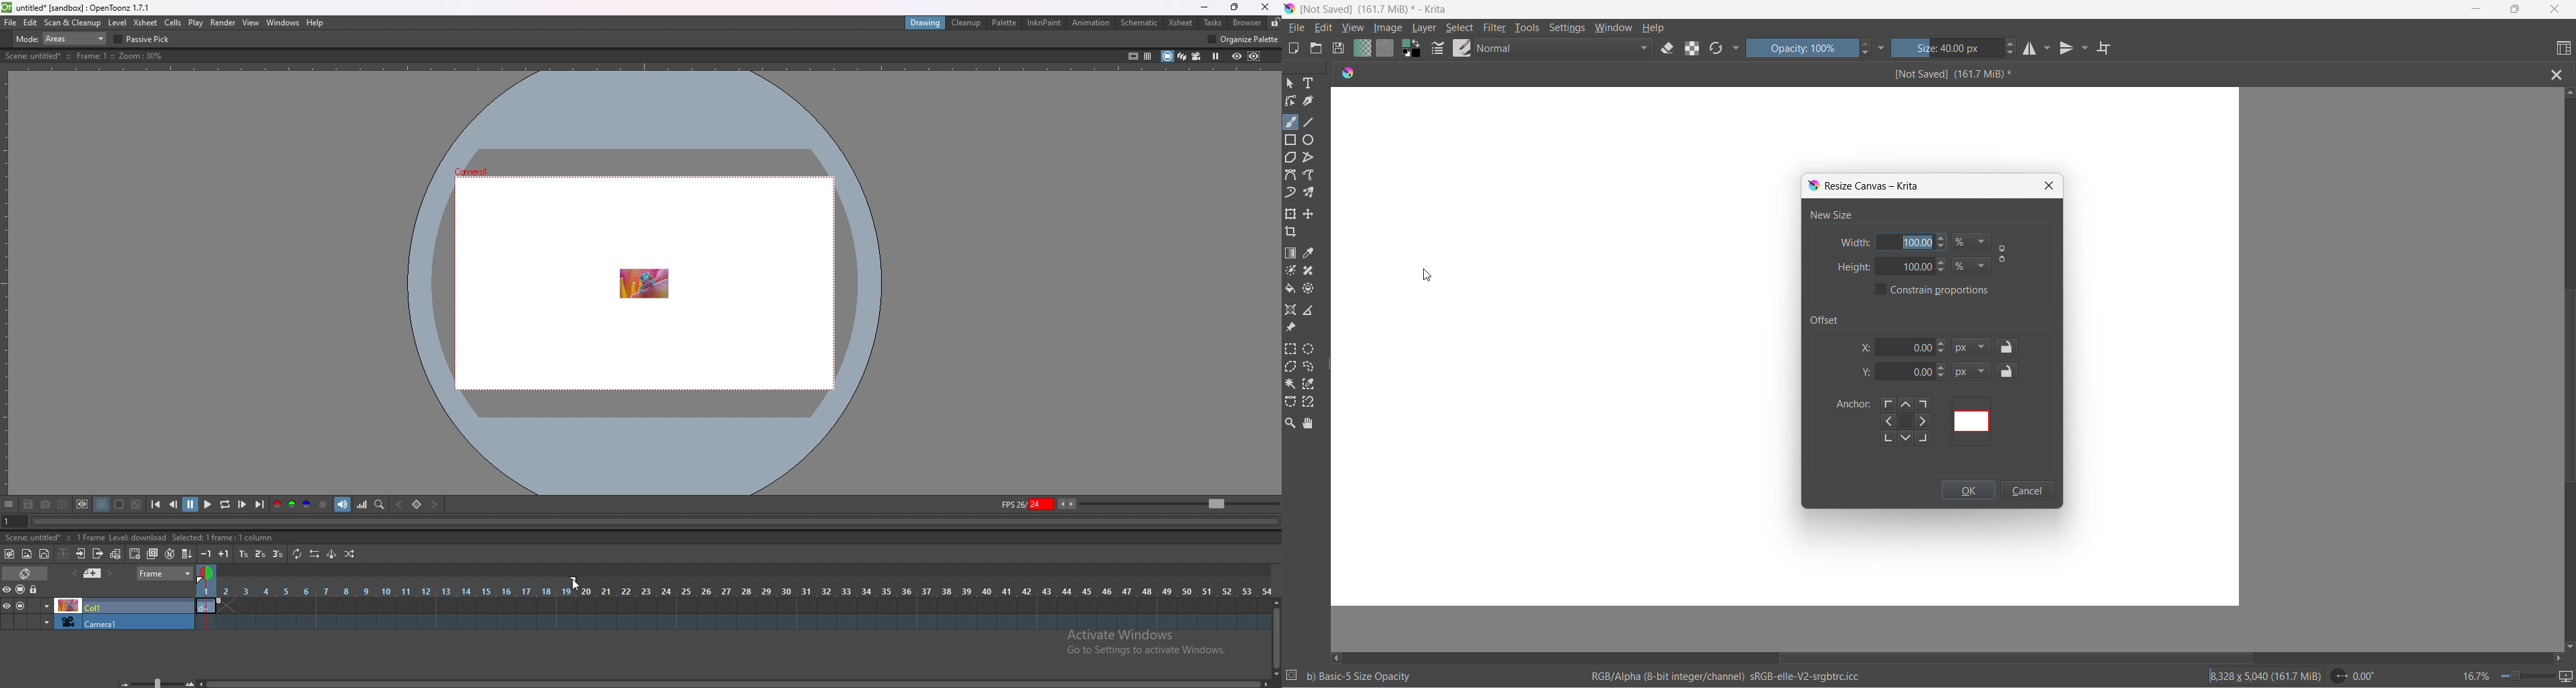 This screenshot has height=700, width=2576. What do you see at coordinates (1853, 267) in the screenshot?
I see `height` at bounding box center [1853, 267].